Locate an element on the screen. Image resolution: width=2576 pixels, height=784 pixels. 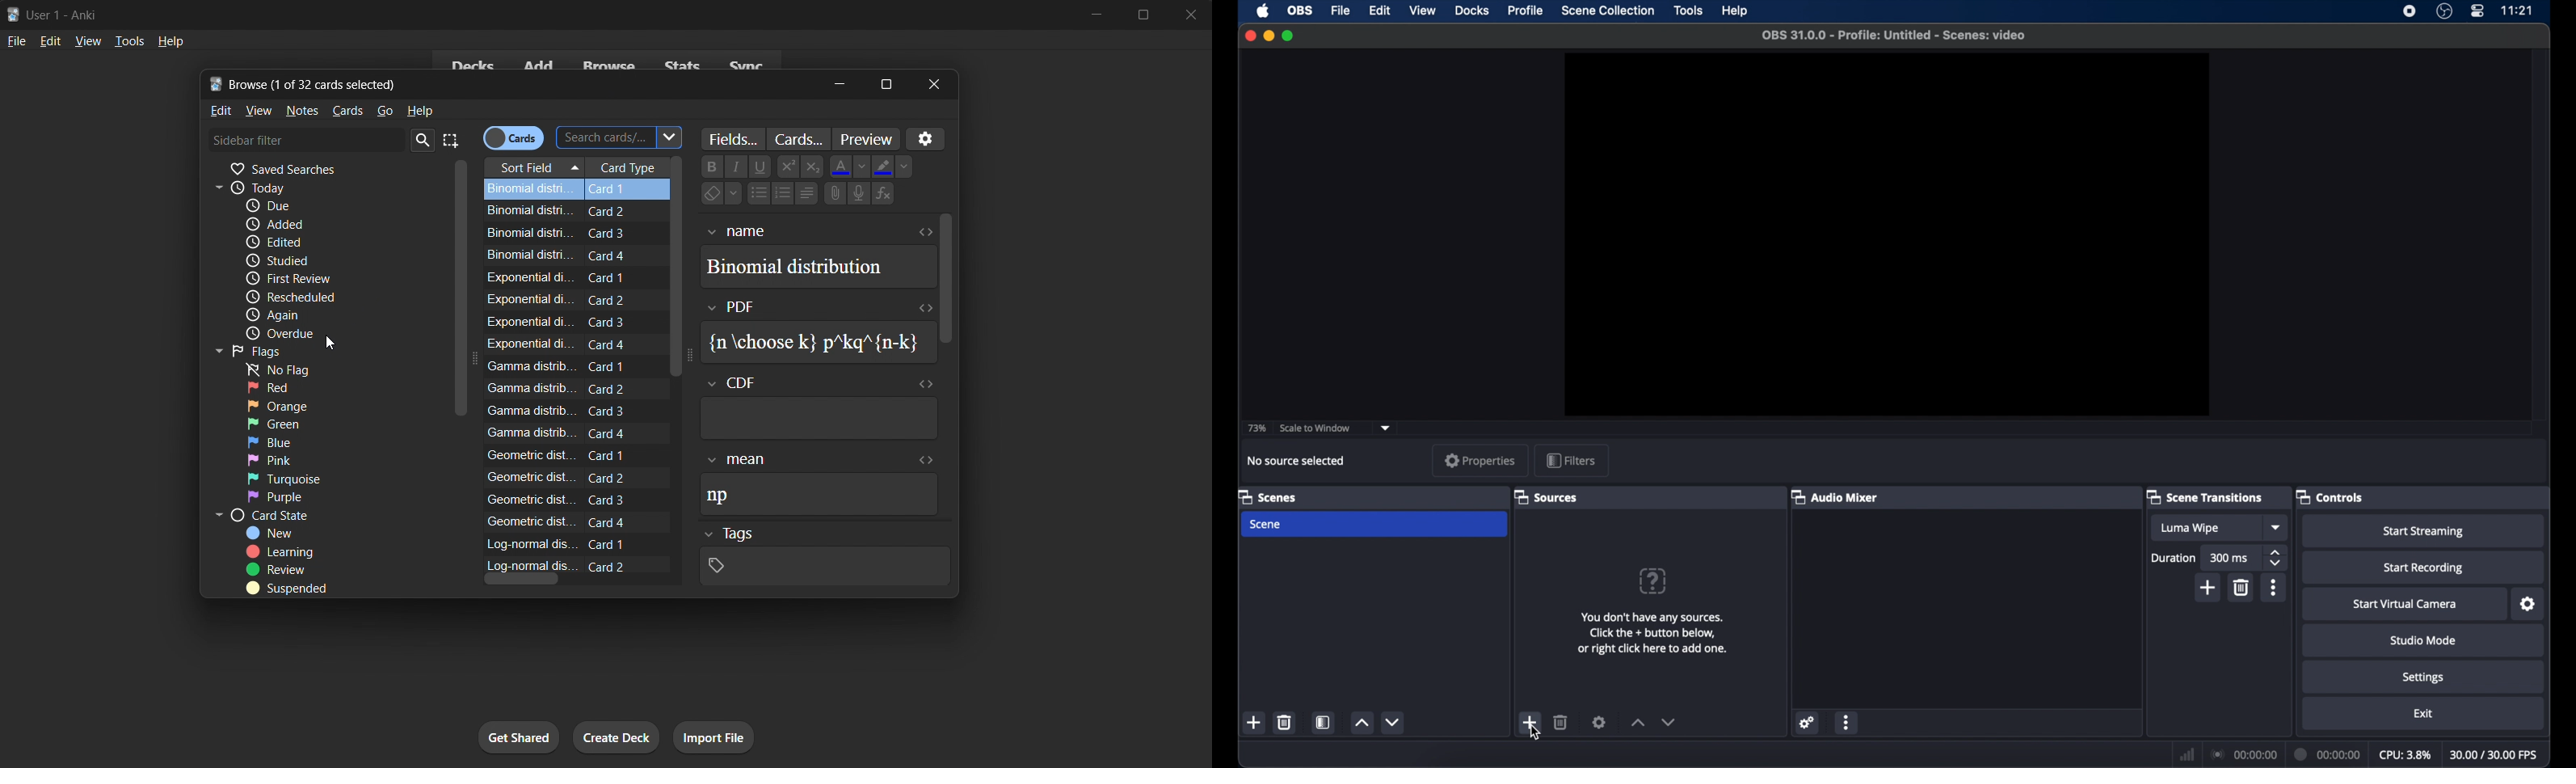
scene filters is located at coordinates (1324, 722).